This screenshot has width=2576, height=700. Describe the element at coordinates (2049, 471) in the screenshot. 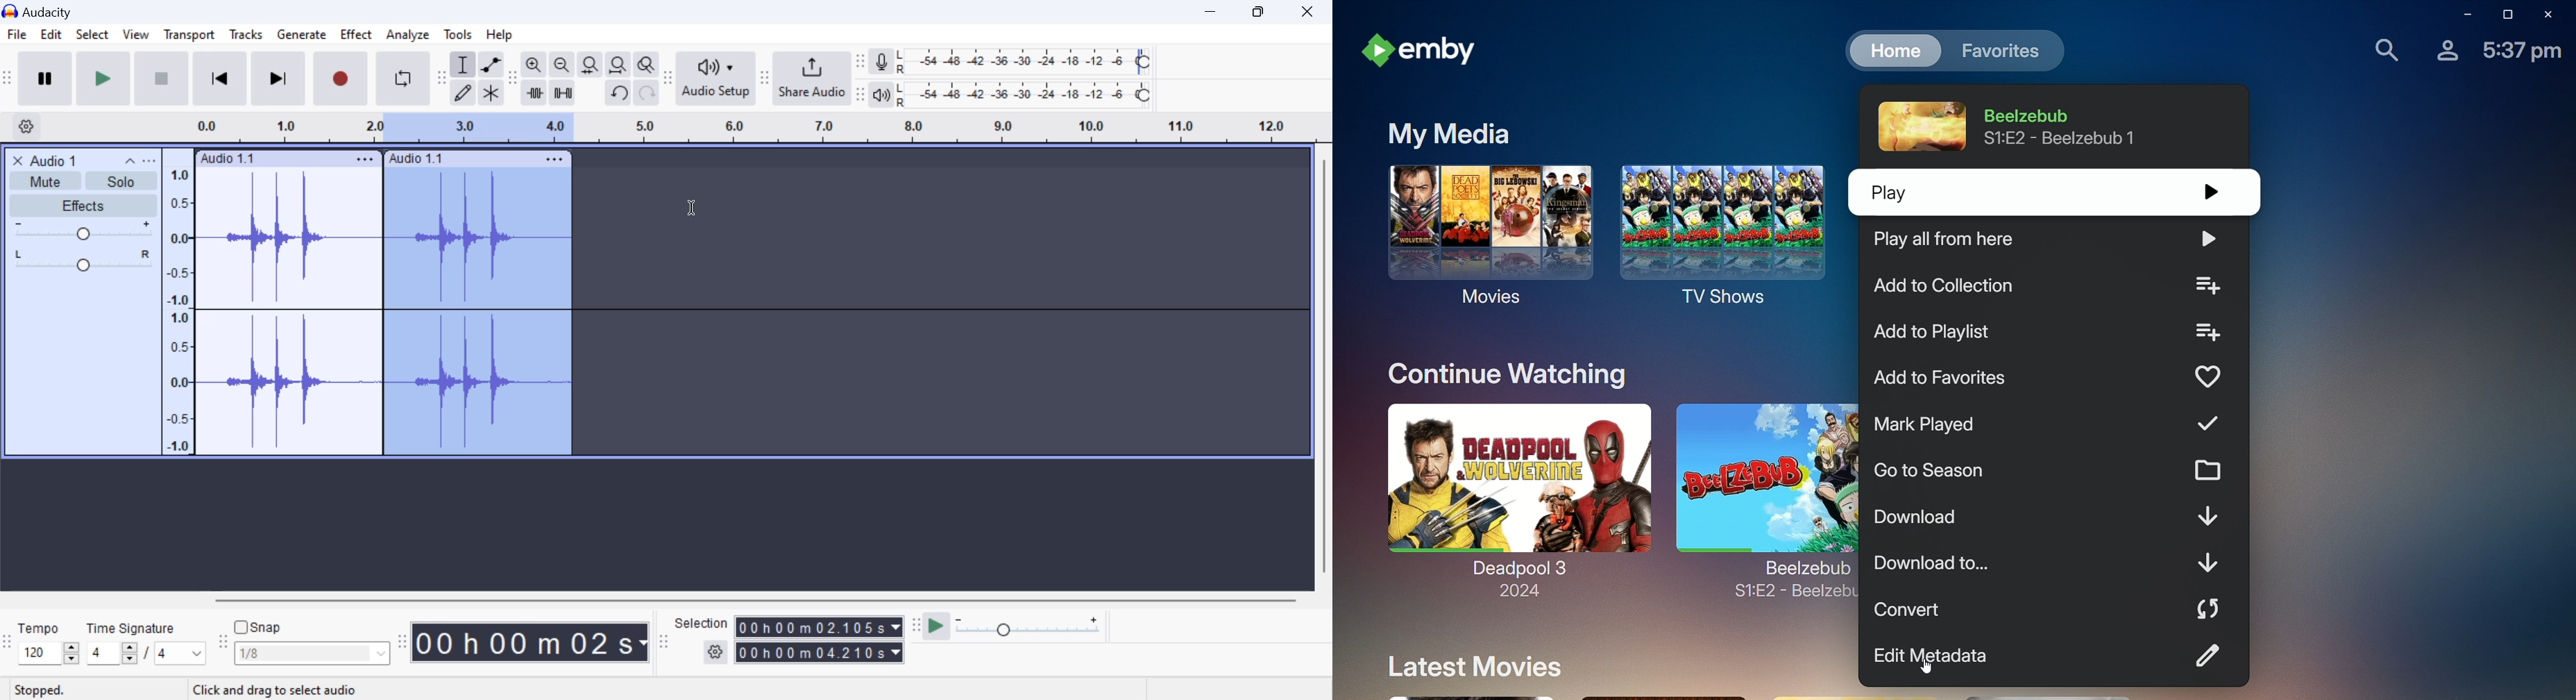

I see `Go to season` at that location.